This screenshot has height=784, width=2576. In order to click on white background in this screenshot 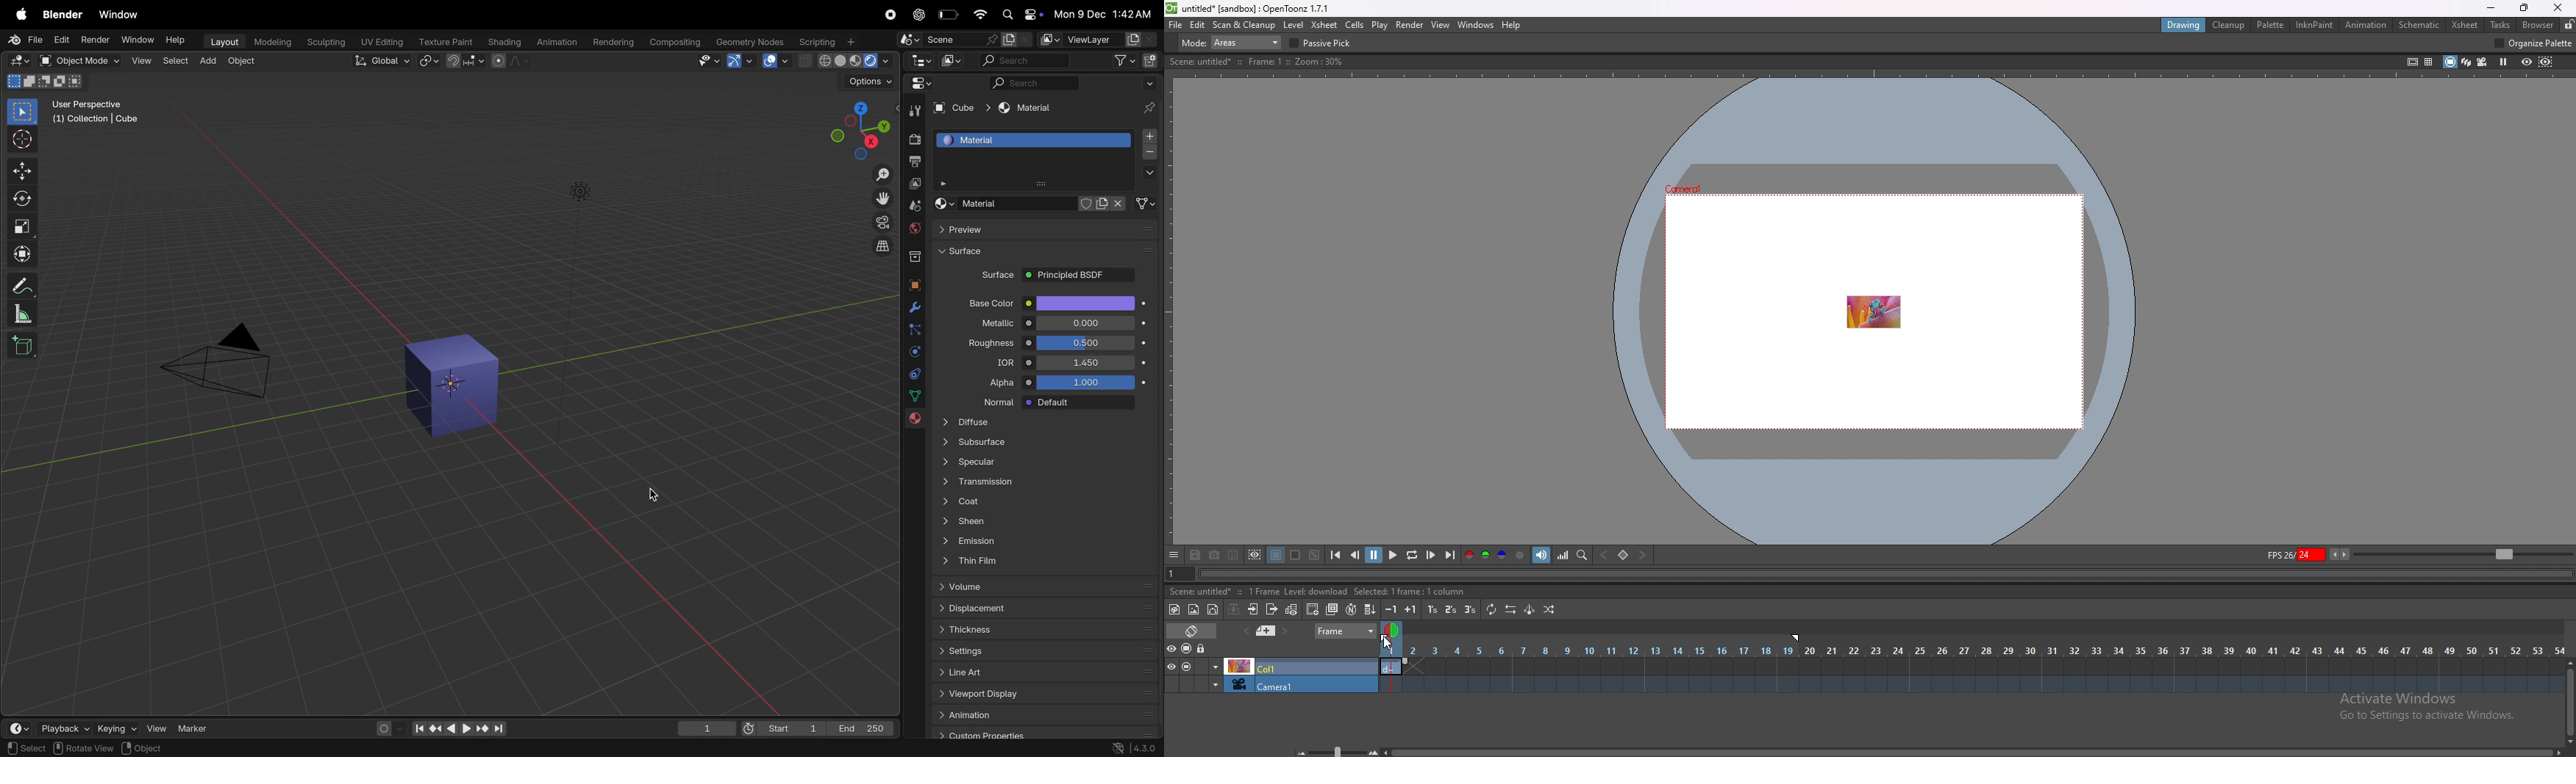, I will do `click(1296, 556)`.